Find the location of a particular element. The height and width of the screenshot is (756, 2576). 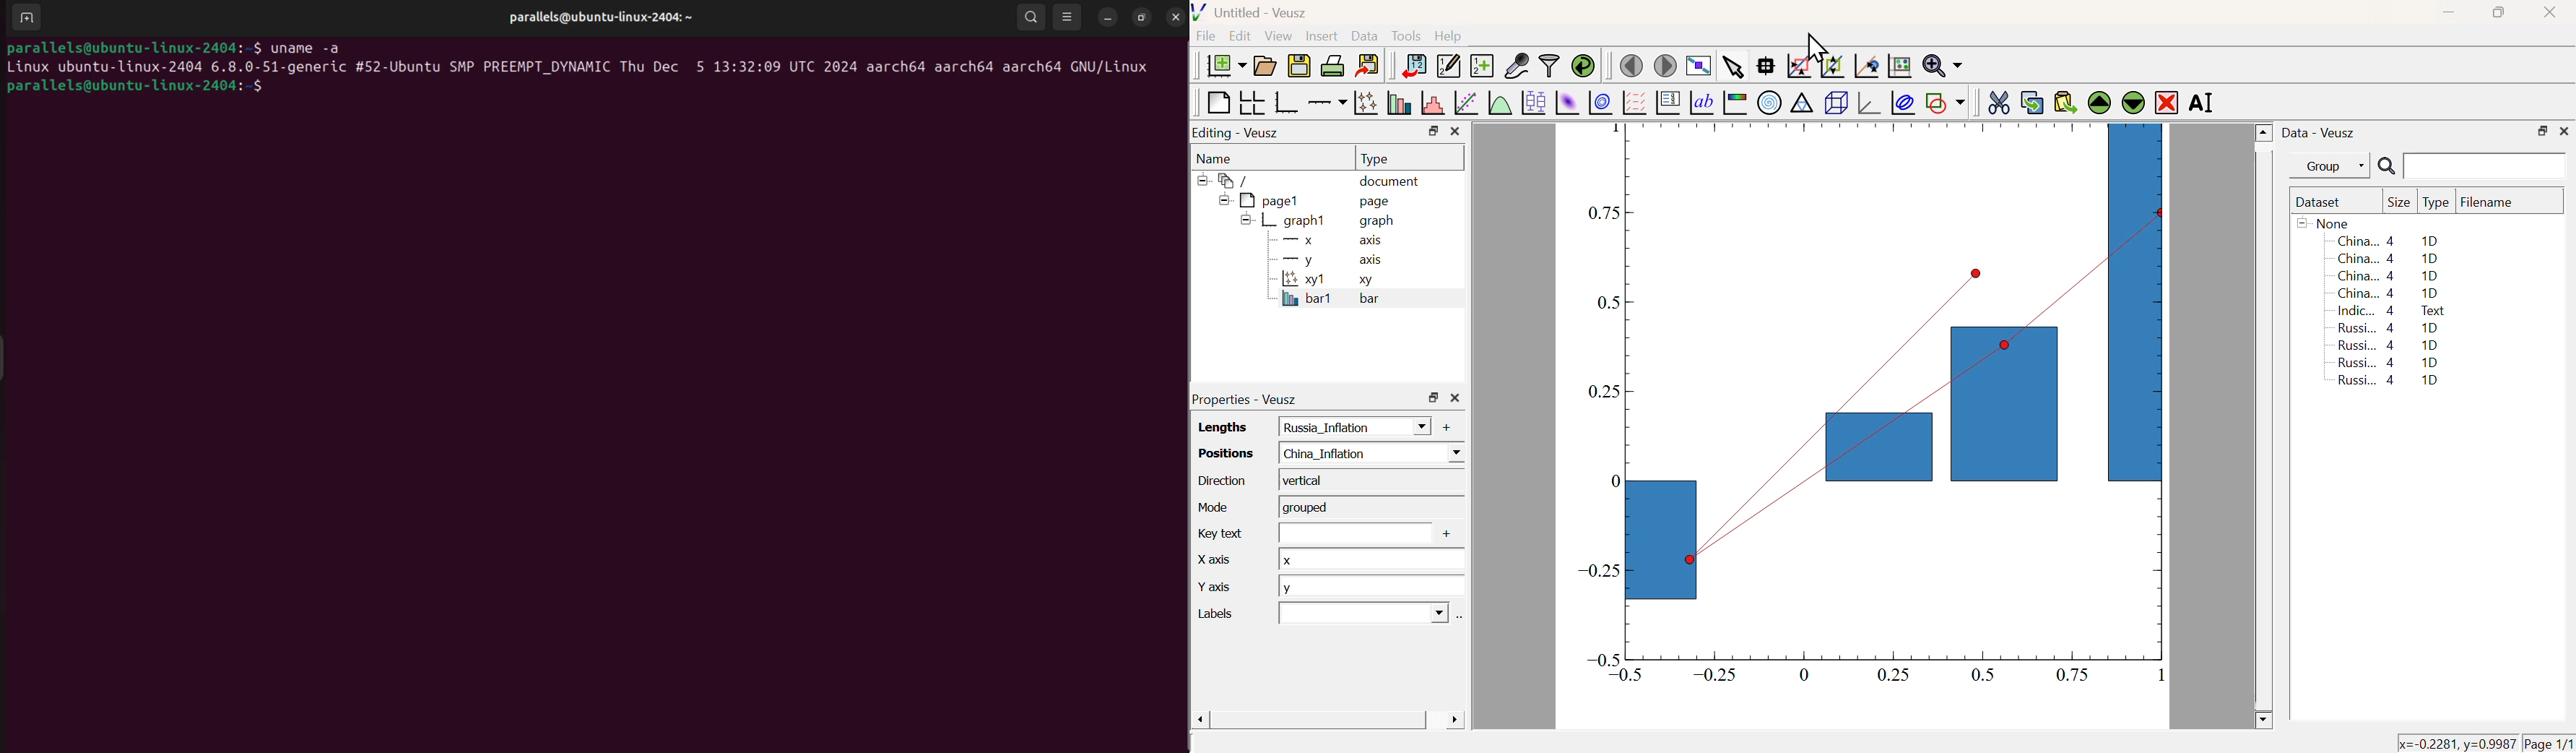

Add a shape is located at coordinates (1945, 102).